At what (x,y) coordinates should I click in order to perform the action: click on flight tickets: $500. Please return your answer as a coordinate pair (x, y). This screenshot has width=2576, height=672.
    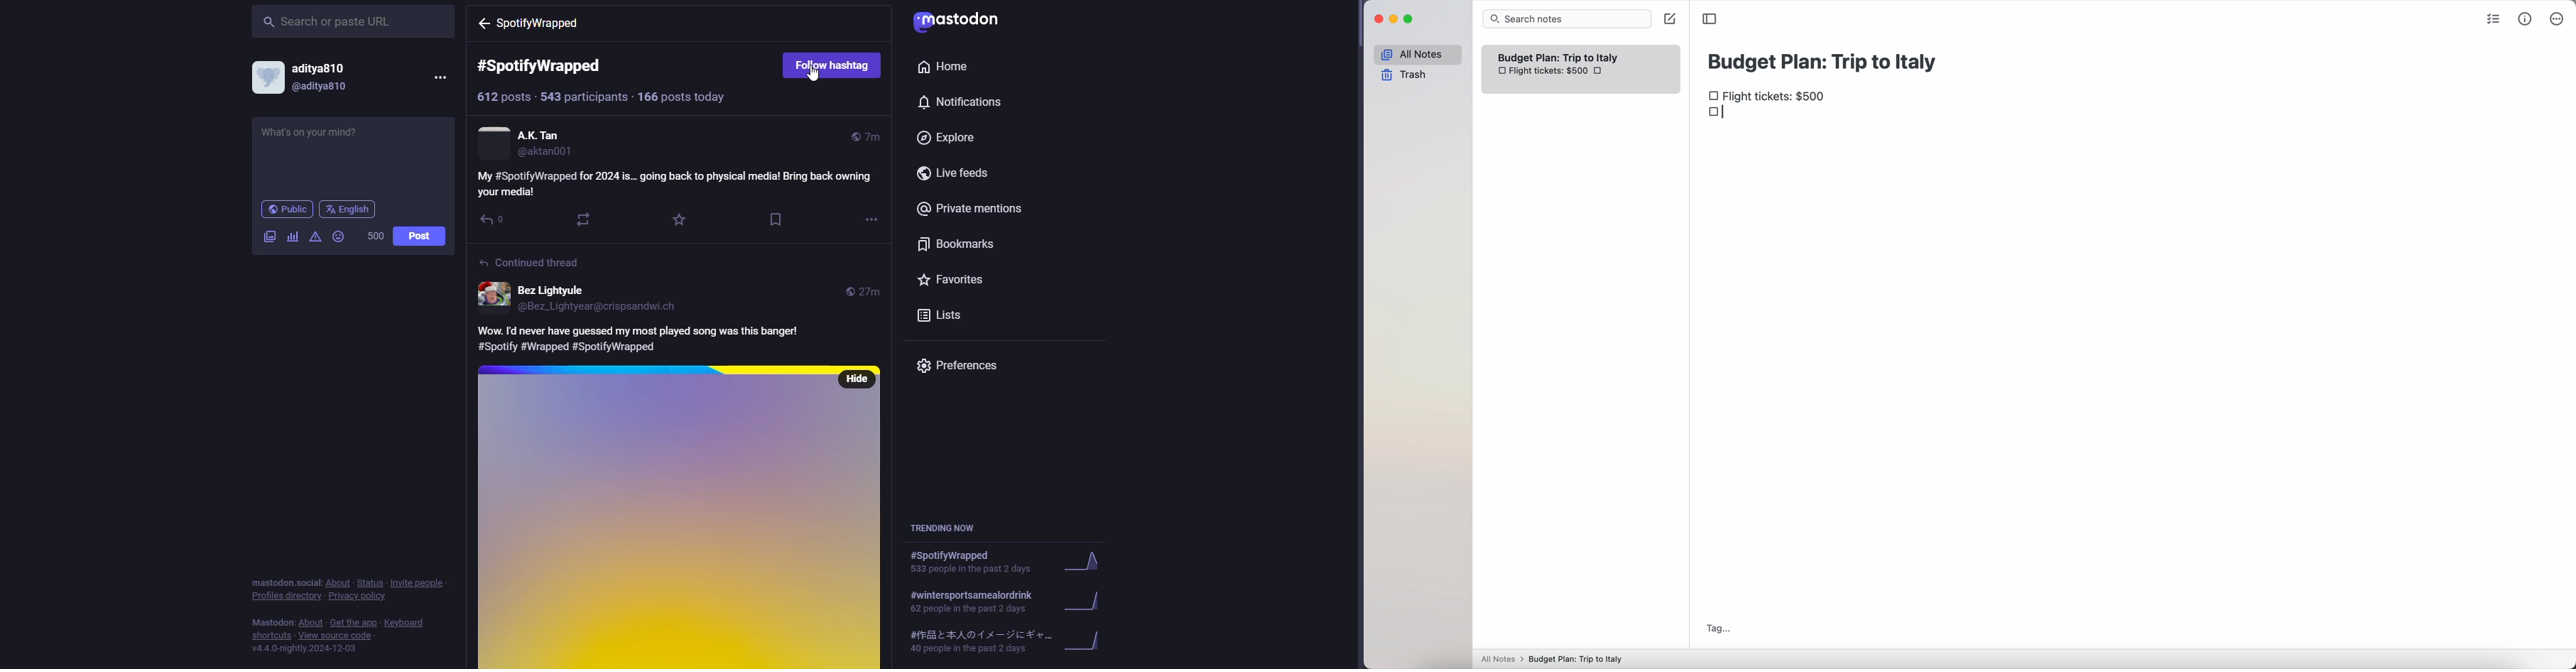
    Looking at the image, I should click on (1770, 97).